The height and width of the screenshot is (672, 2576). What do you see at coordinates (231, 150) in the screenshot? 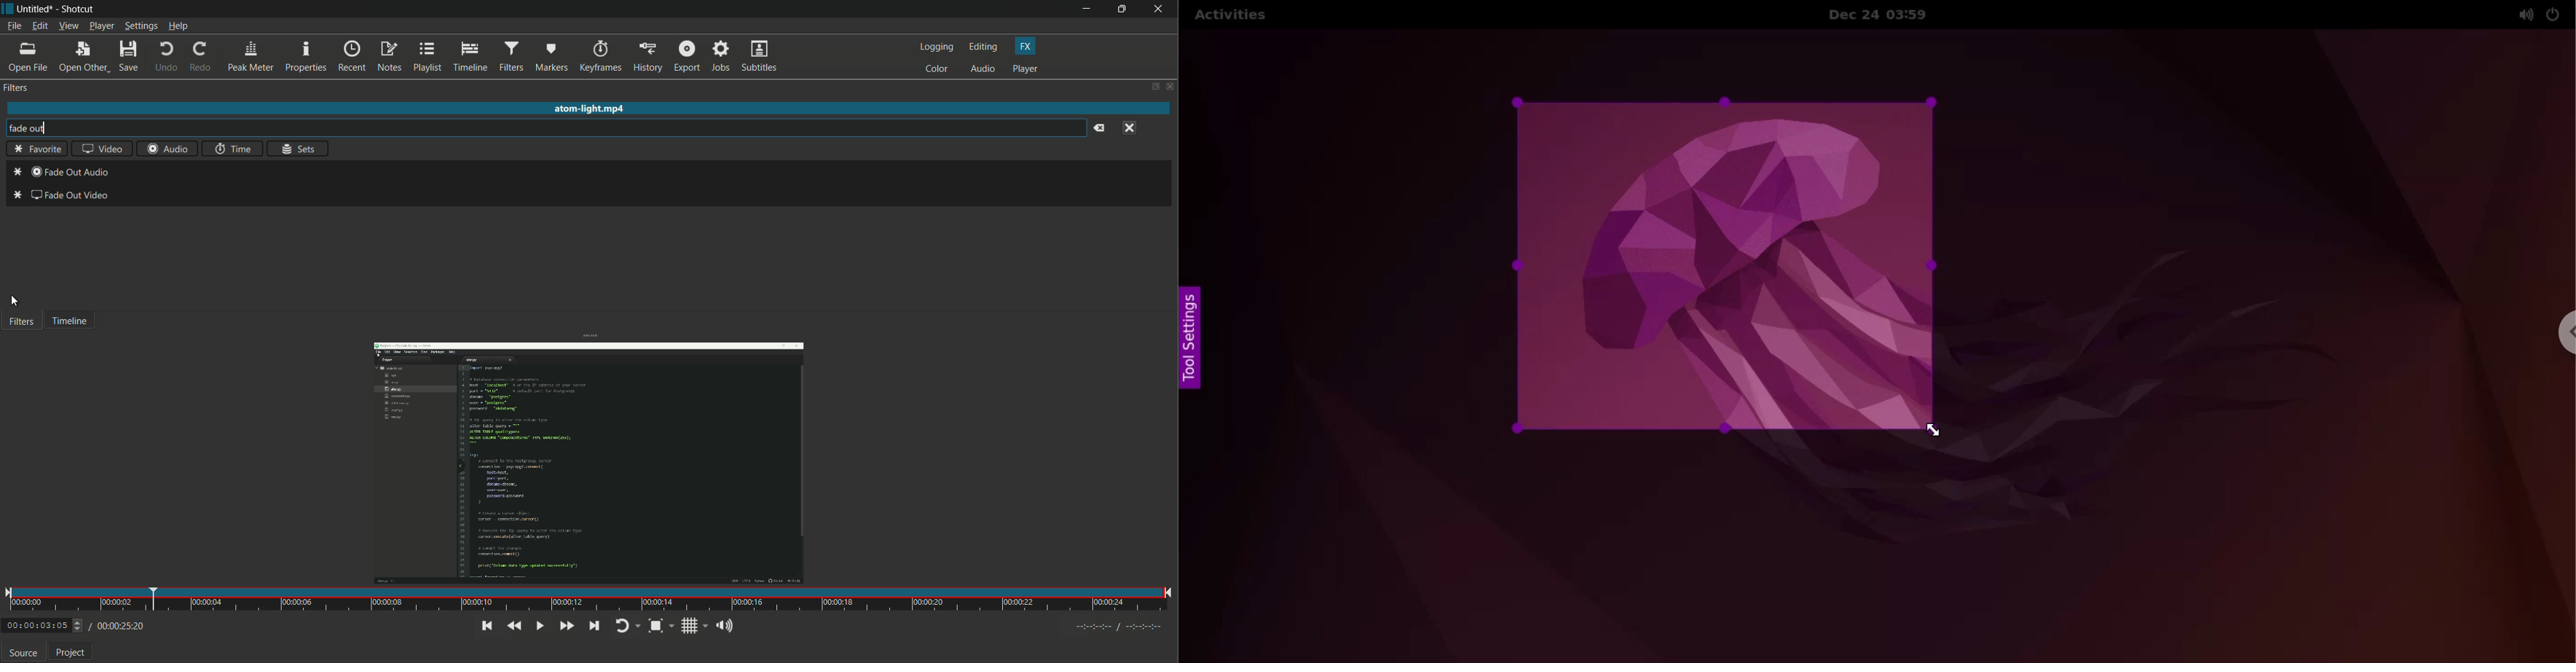
I see `time` at bounding box center [231, 150].